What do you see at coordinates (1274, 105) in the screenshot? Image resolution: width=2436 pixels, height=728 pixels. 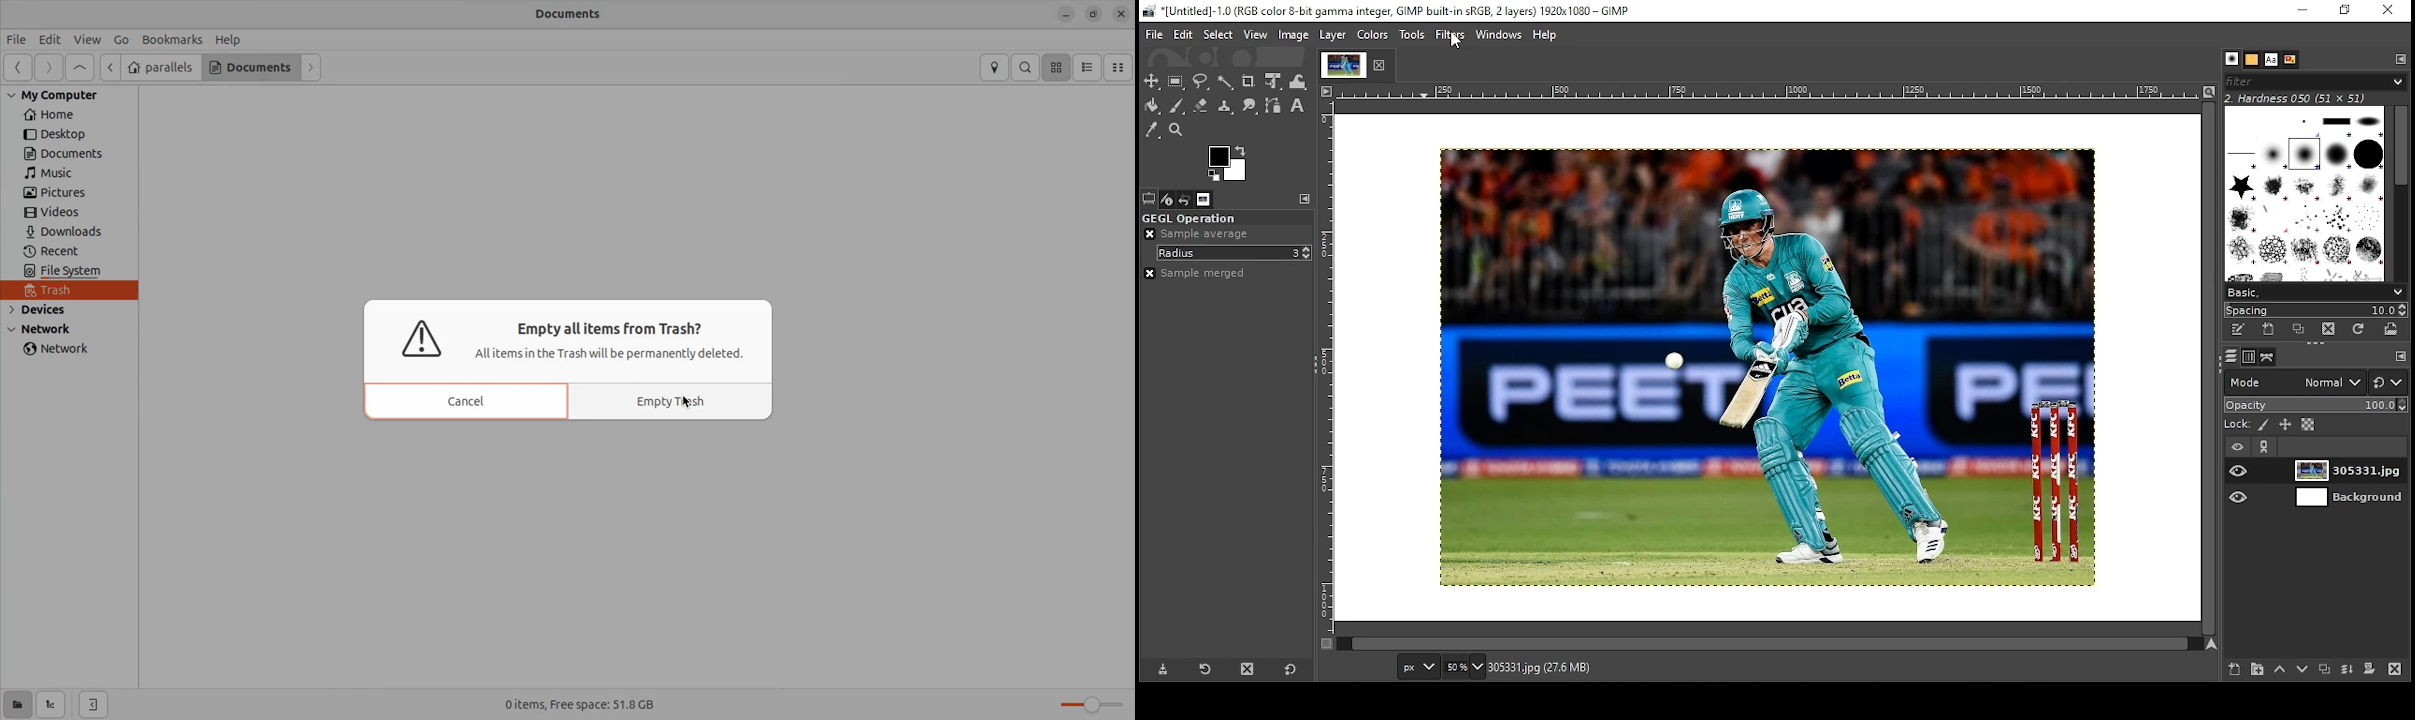 I see `paths tool` at bounding box center [1274, 105].